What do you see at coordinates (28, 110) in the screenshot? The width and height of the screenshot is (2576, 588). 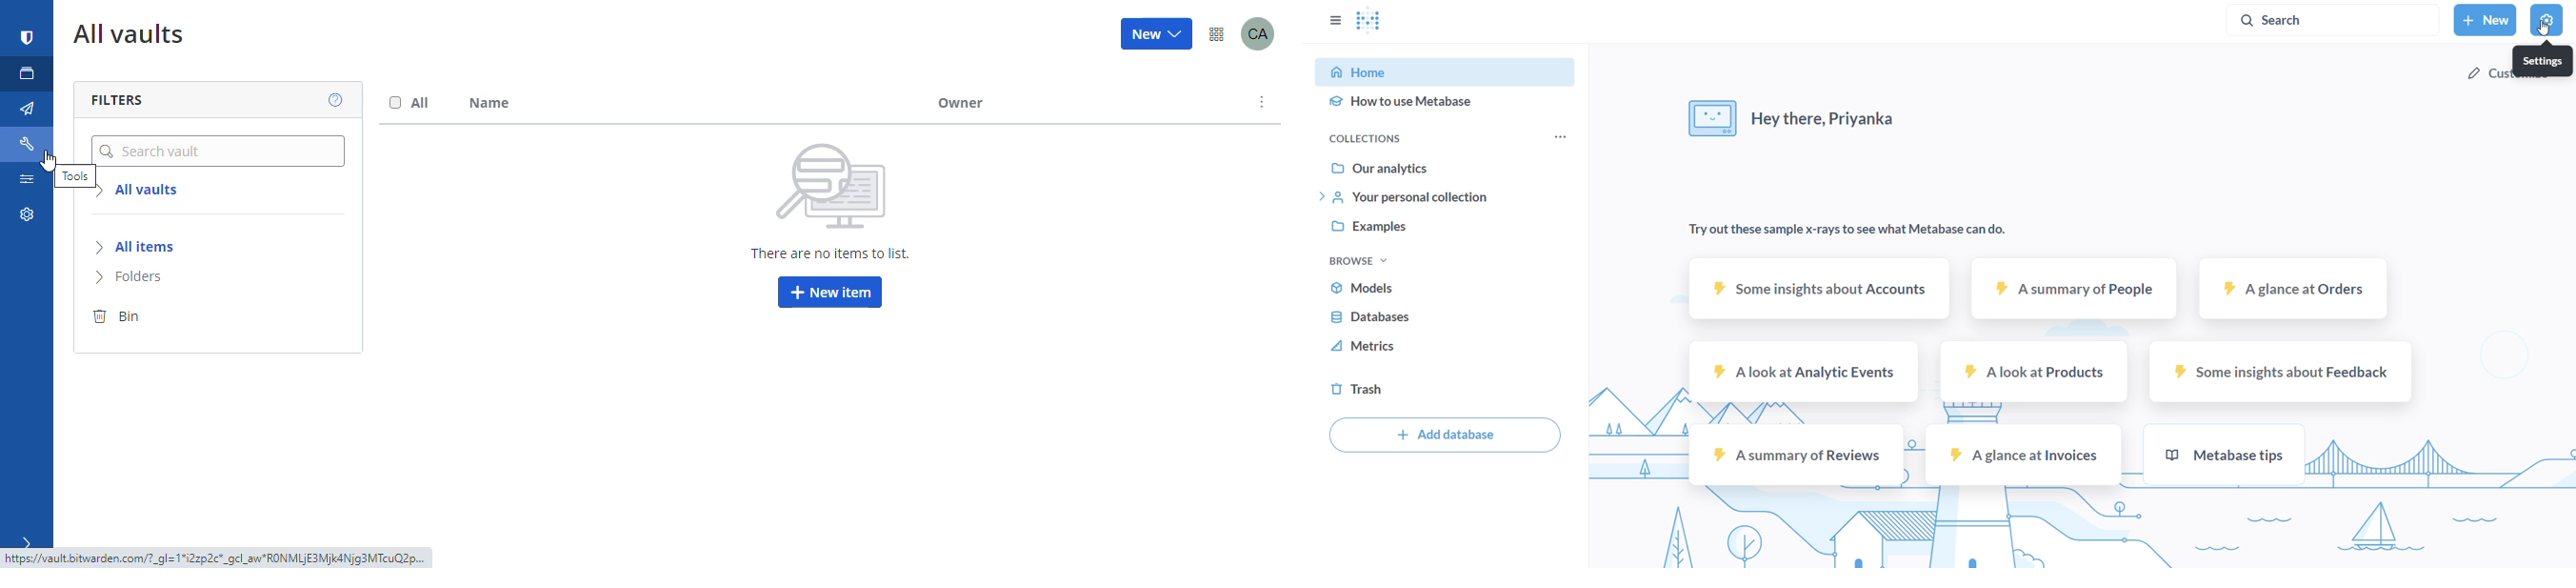 I see `send` at bounding box center [28, 110].